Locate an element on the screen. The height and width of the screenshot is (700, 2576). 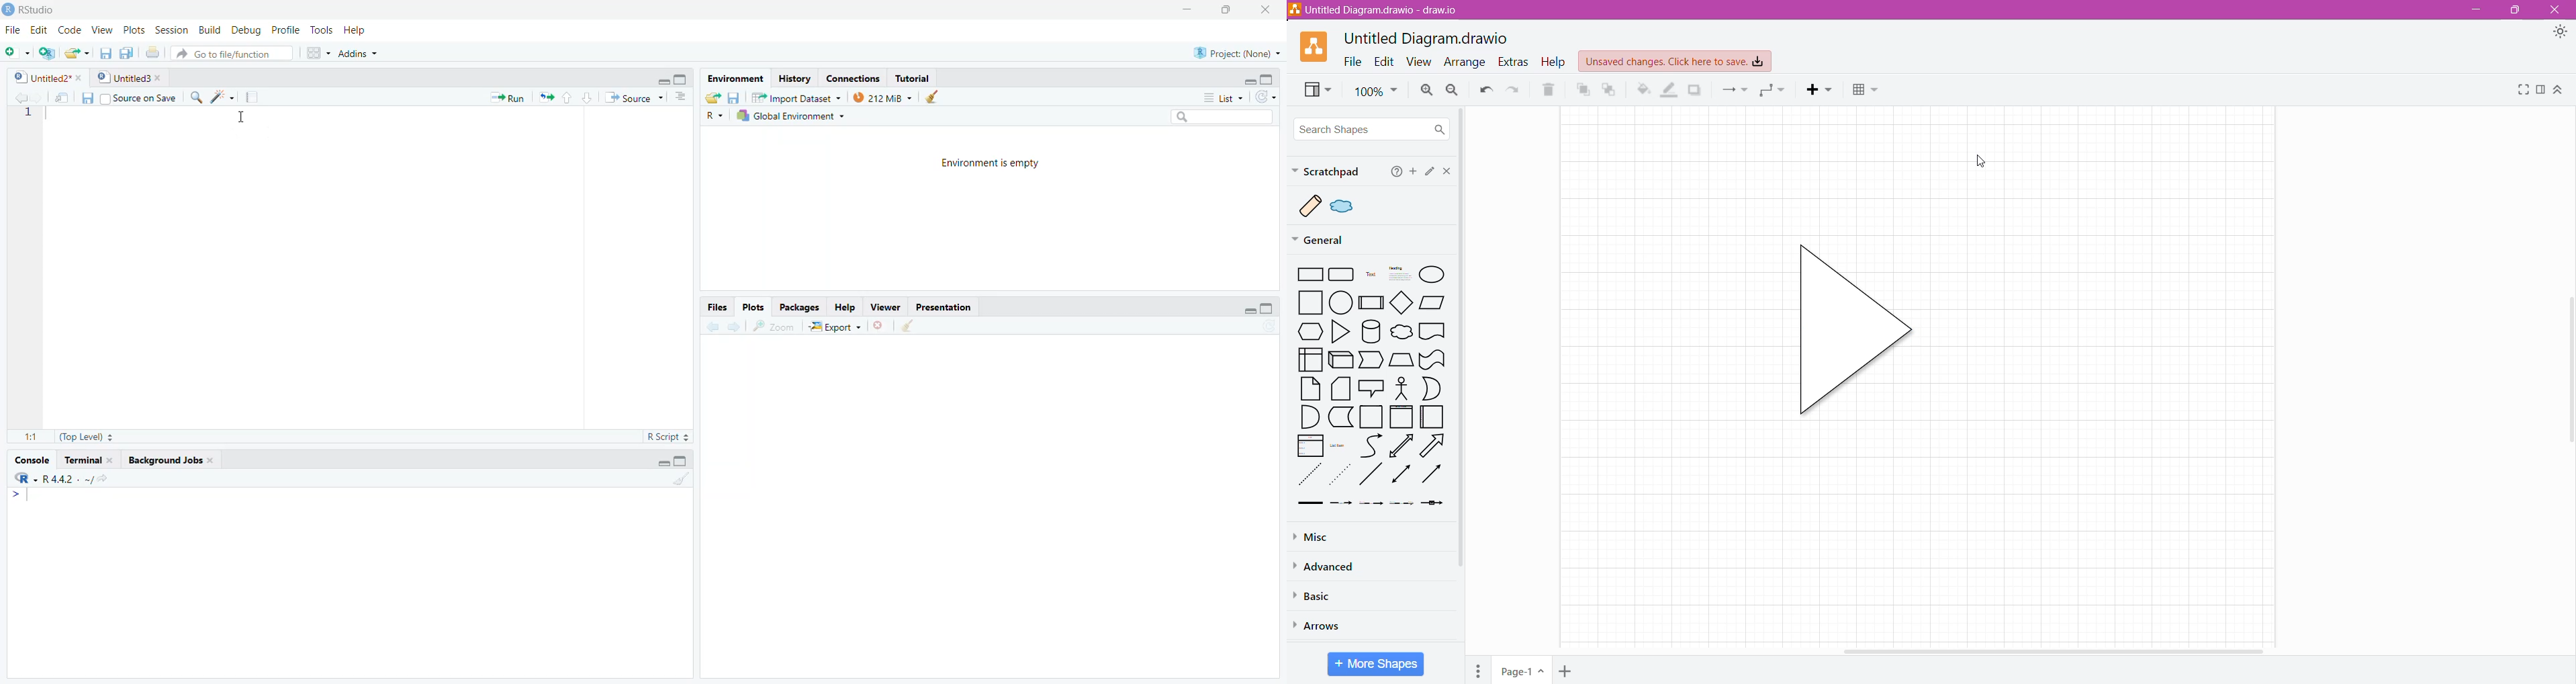
minimize is located at coordinates (1241, 80).